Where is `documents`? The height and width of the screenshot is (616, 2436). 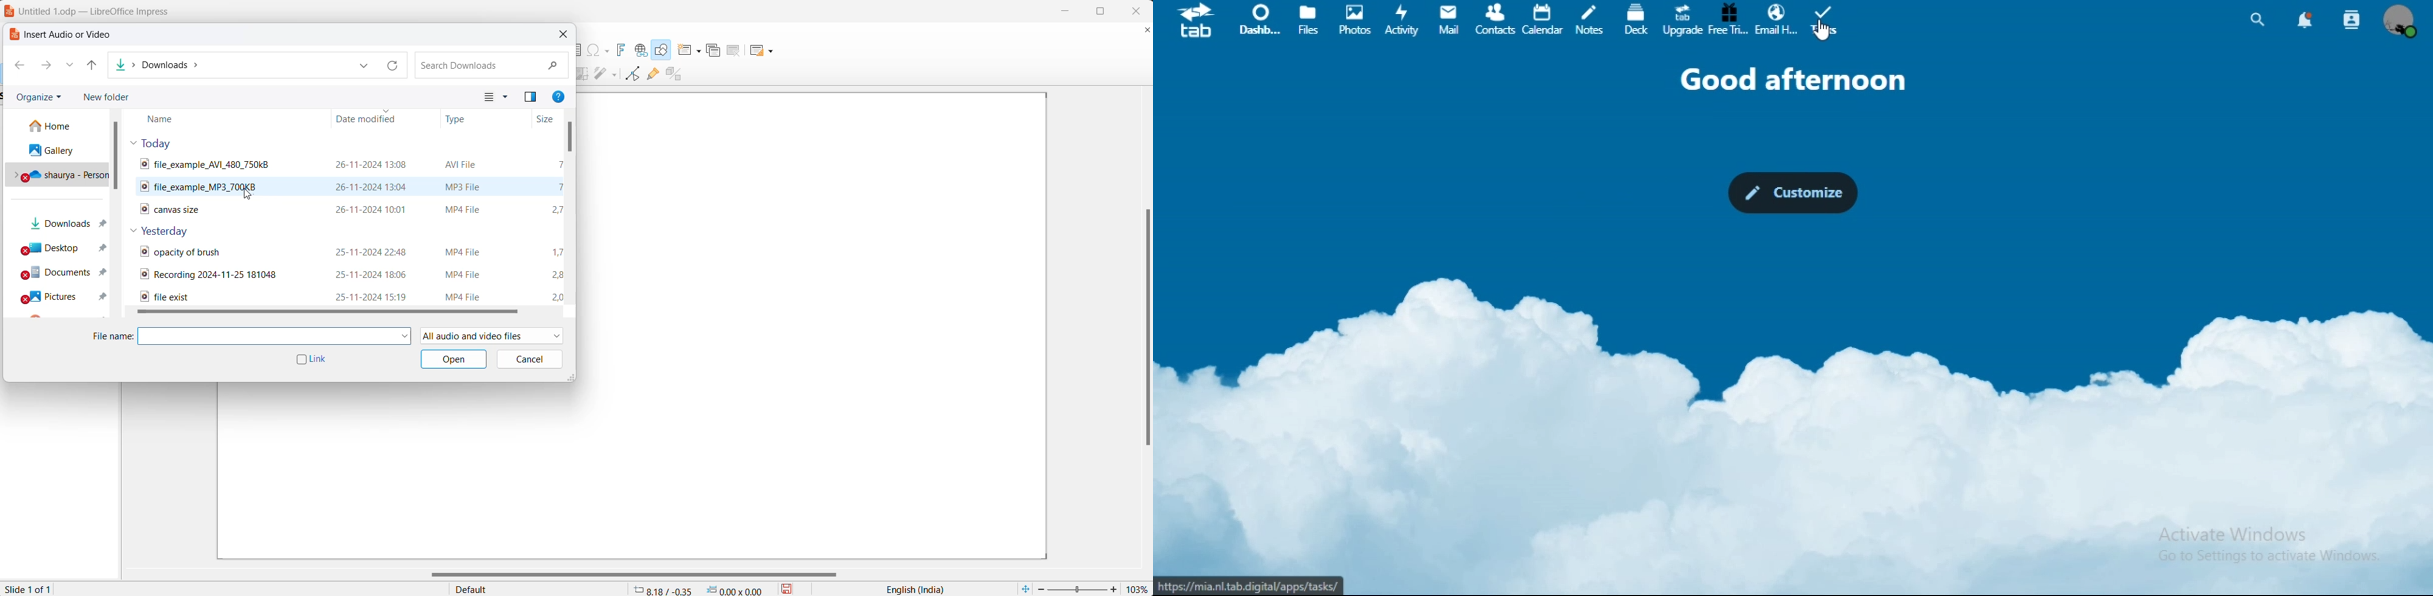 documents is located at coordinates (64, 273).